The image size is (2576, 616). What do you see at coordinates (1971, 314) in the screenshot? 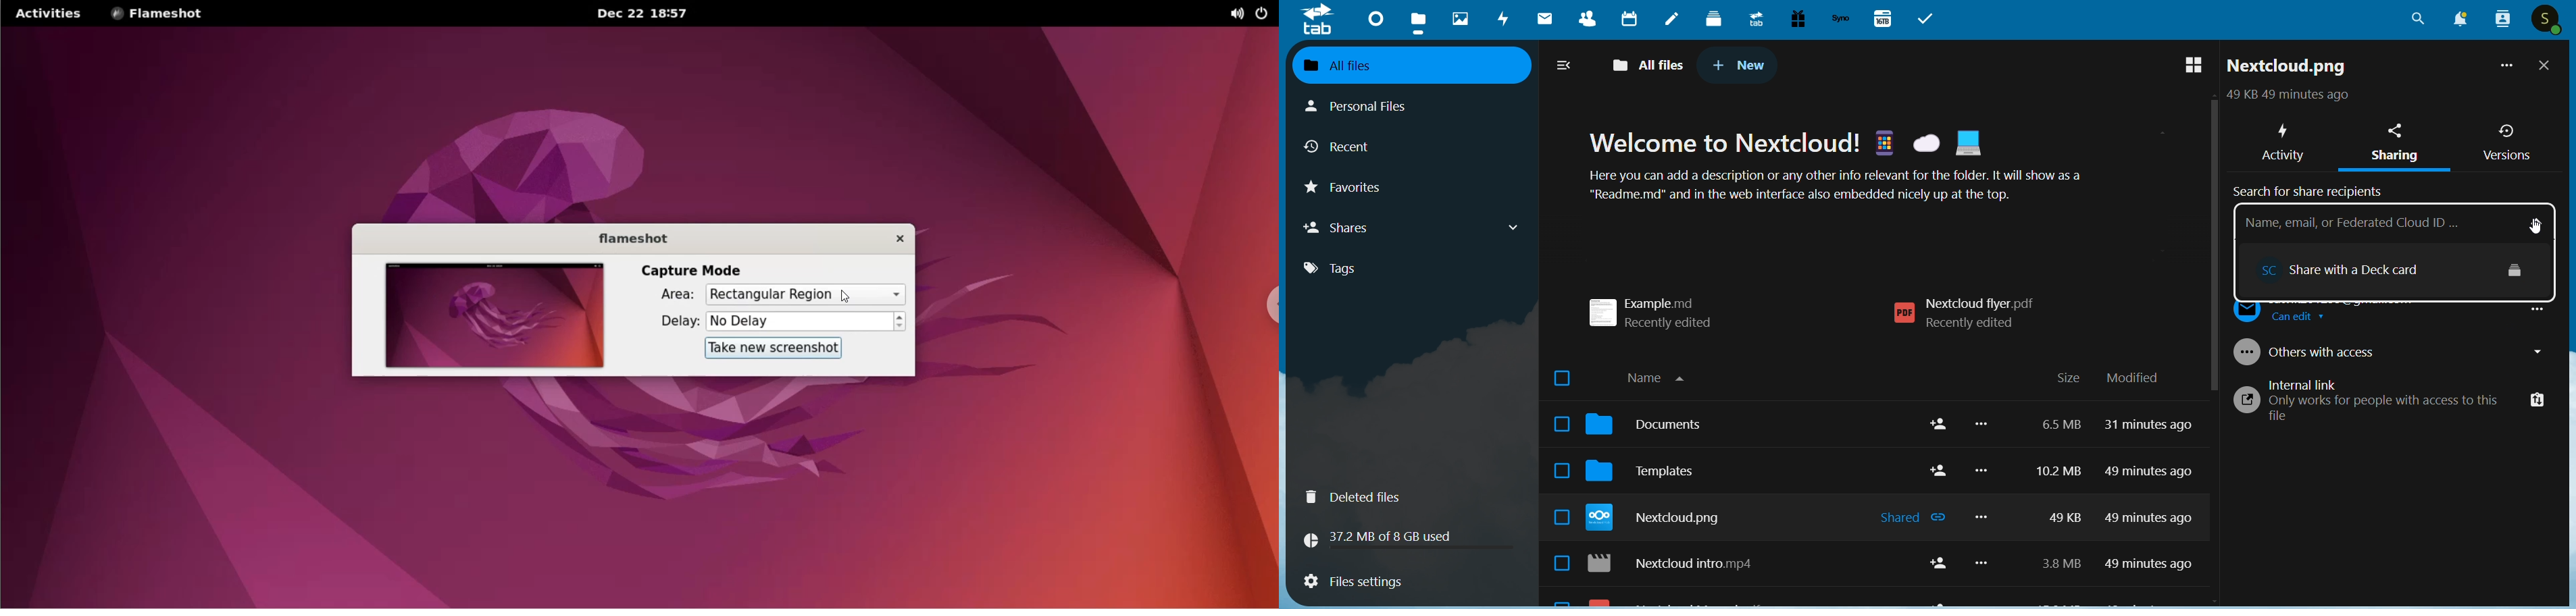
I see `nextcloud flyer` at bounding box center [1971, 314].